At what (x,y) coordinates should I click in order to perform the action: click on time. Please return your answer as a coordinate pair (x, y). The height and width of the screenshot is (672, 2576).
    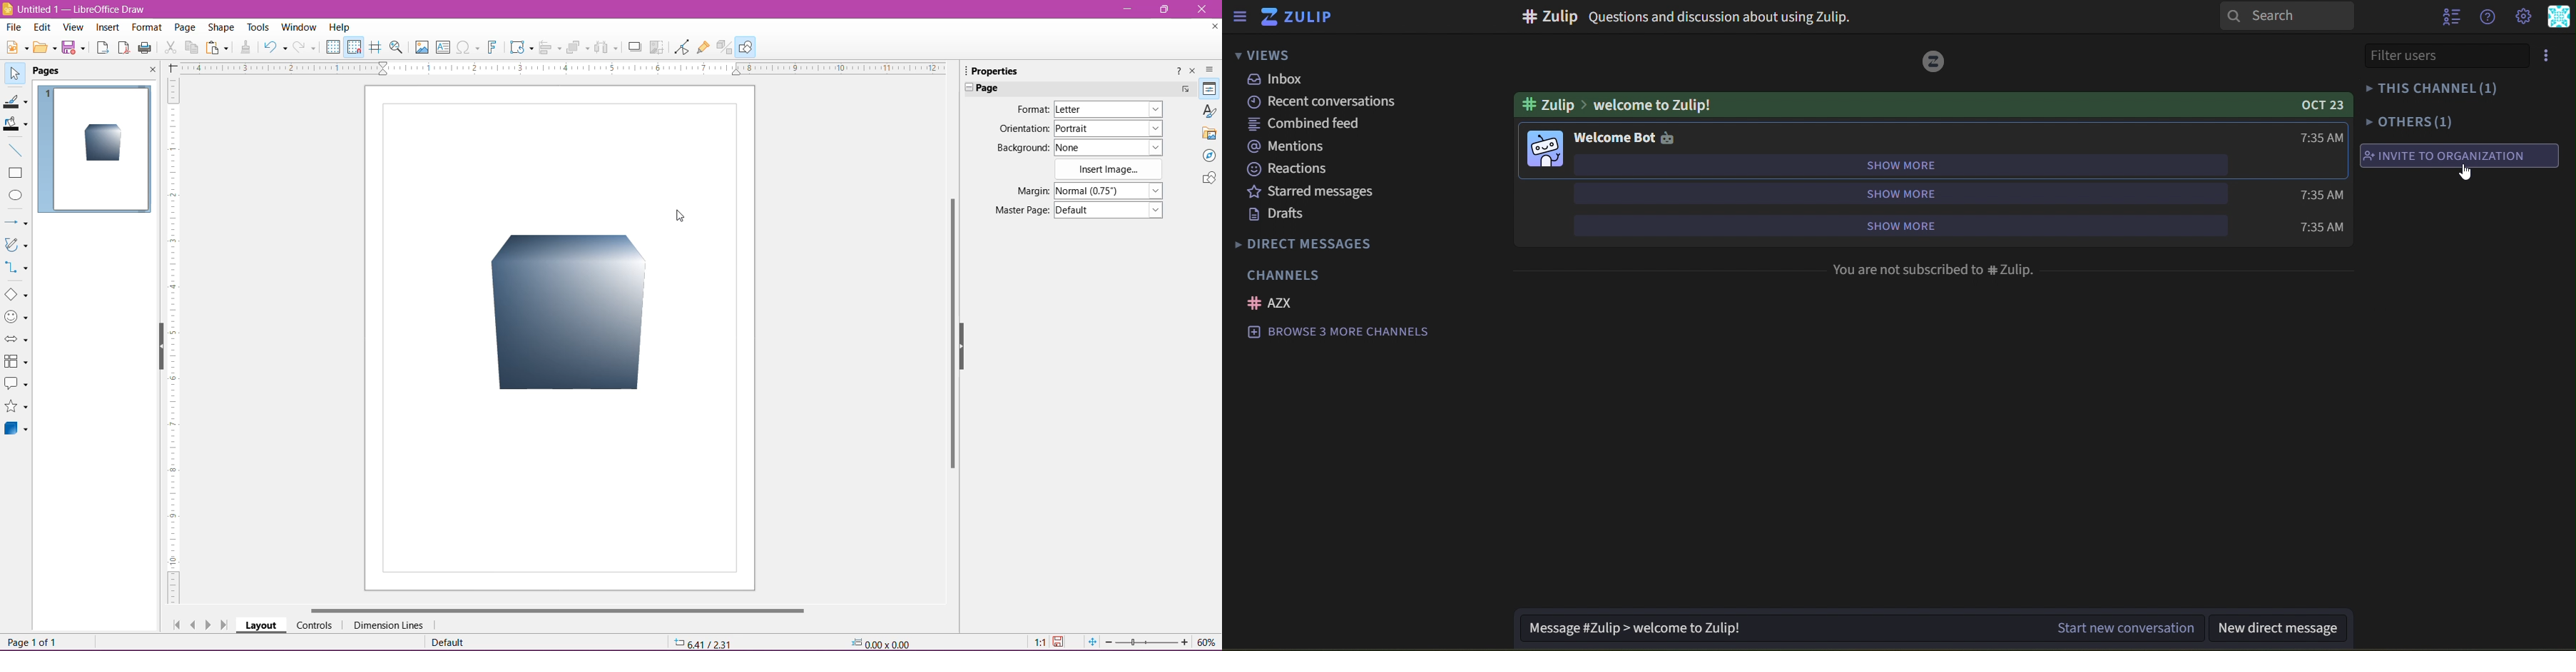
    Looking at the image, I should click on (2320, 226).